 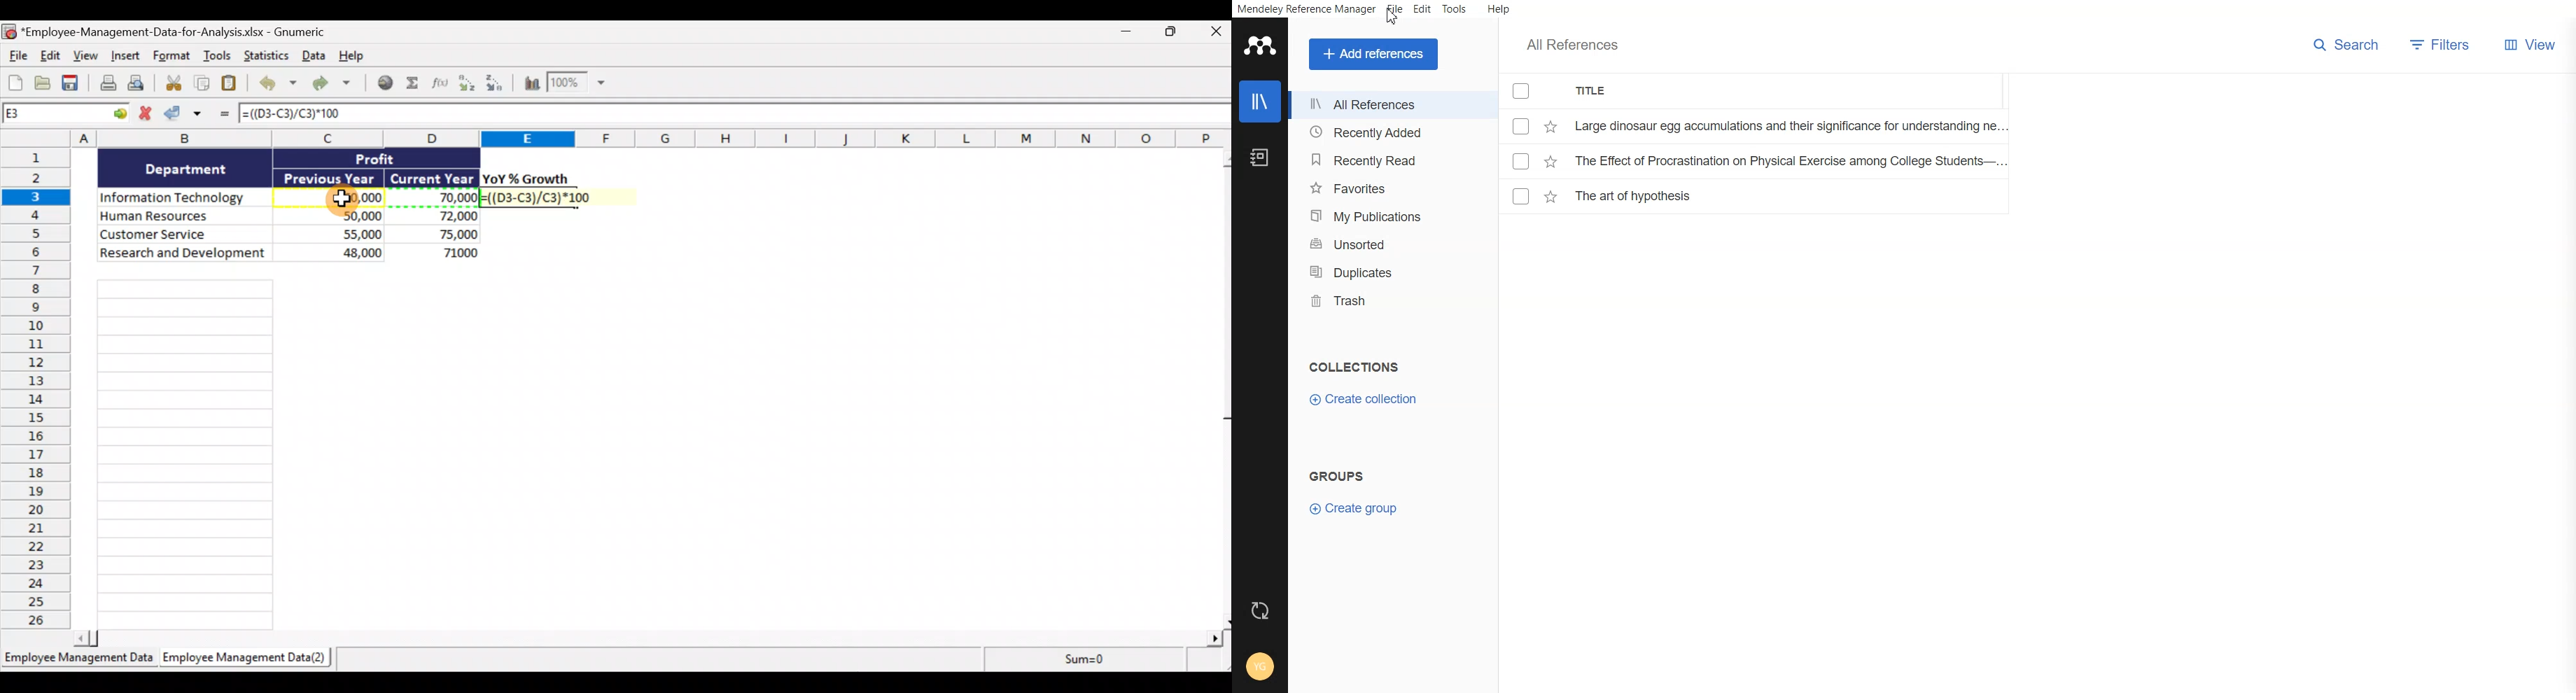 What do you see at coordinates (1379, 300) in the screenshot?
I see `Trash` at bounding box center [1379, 300].